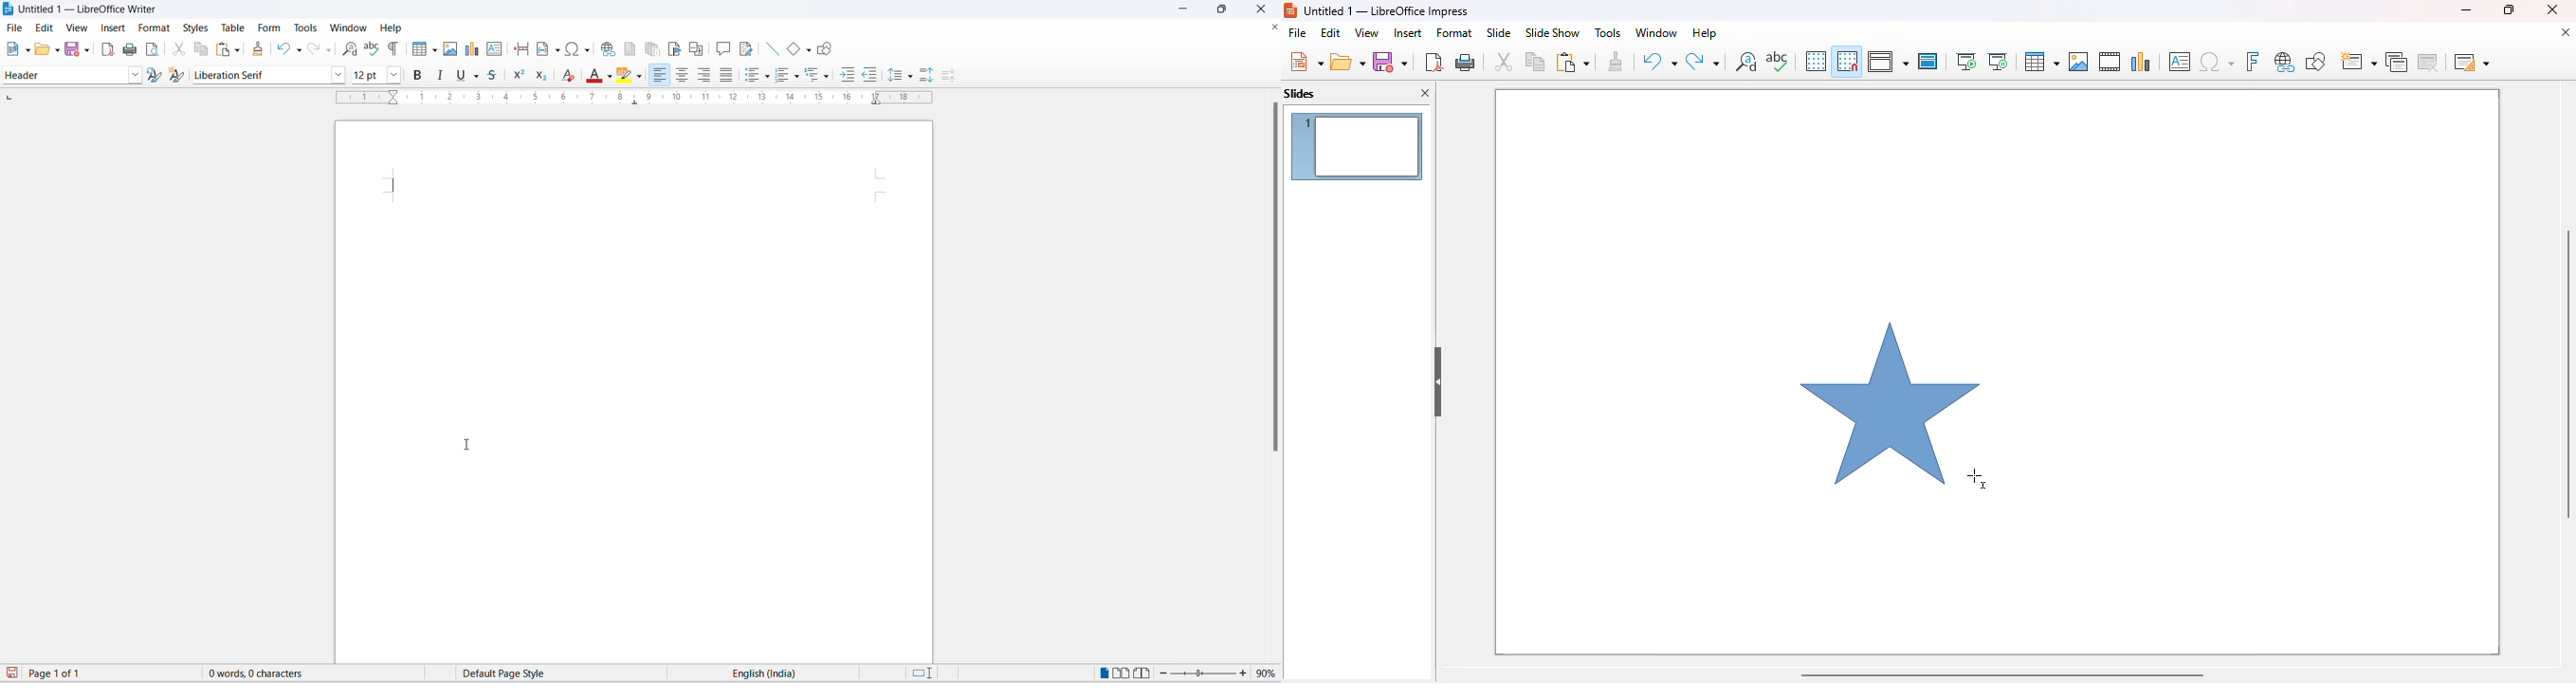 The width and height of the screenshot is (2576, 700). Describe the element at coordinates (897, 76) in the screenshot. I see `line spacing` at that location.